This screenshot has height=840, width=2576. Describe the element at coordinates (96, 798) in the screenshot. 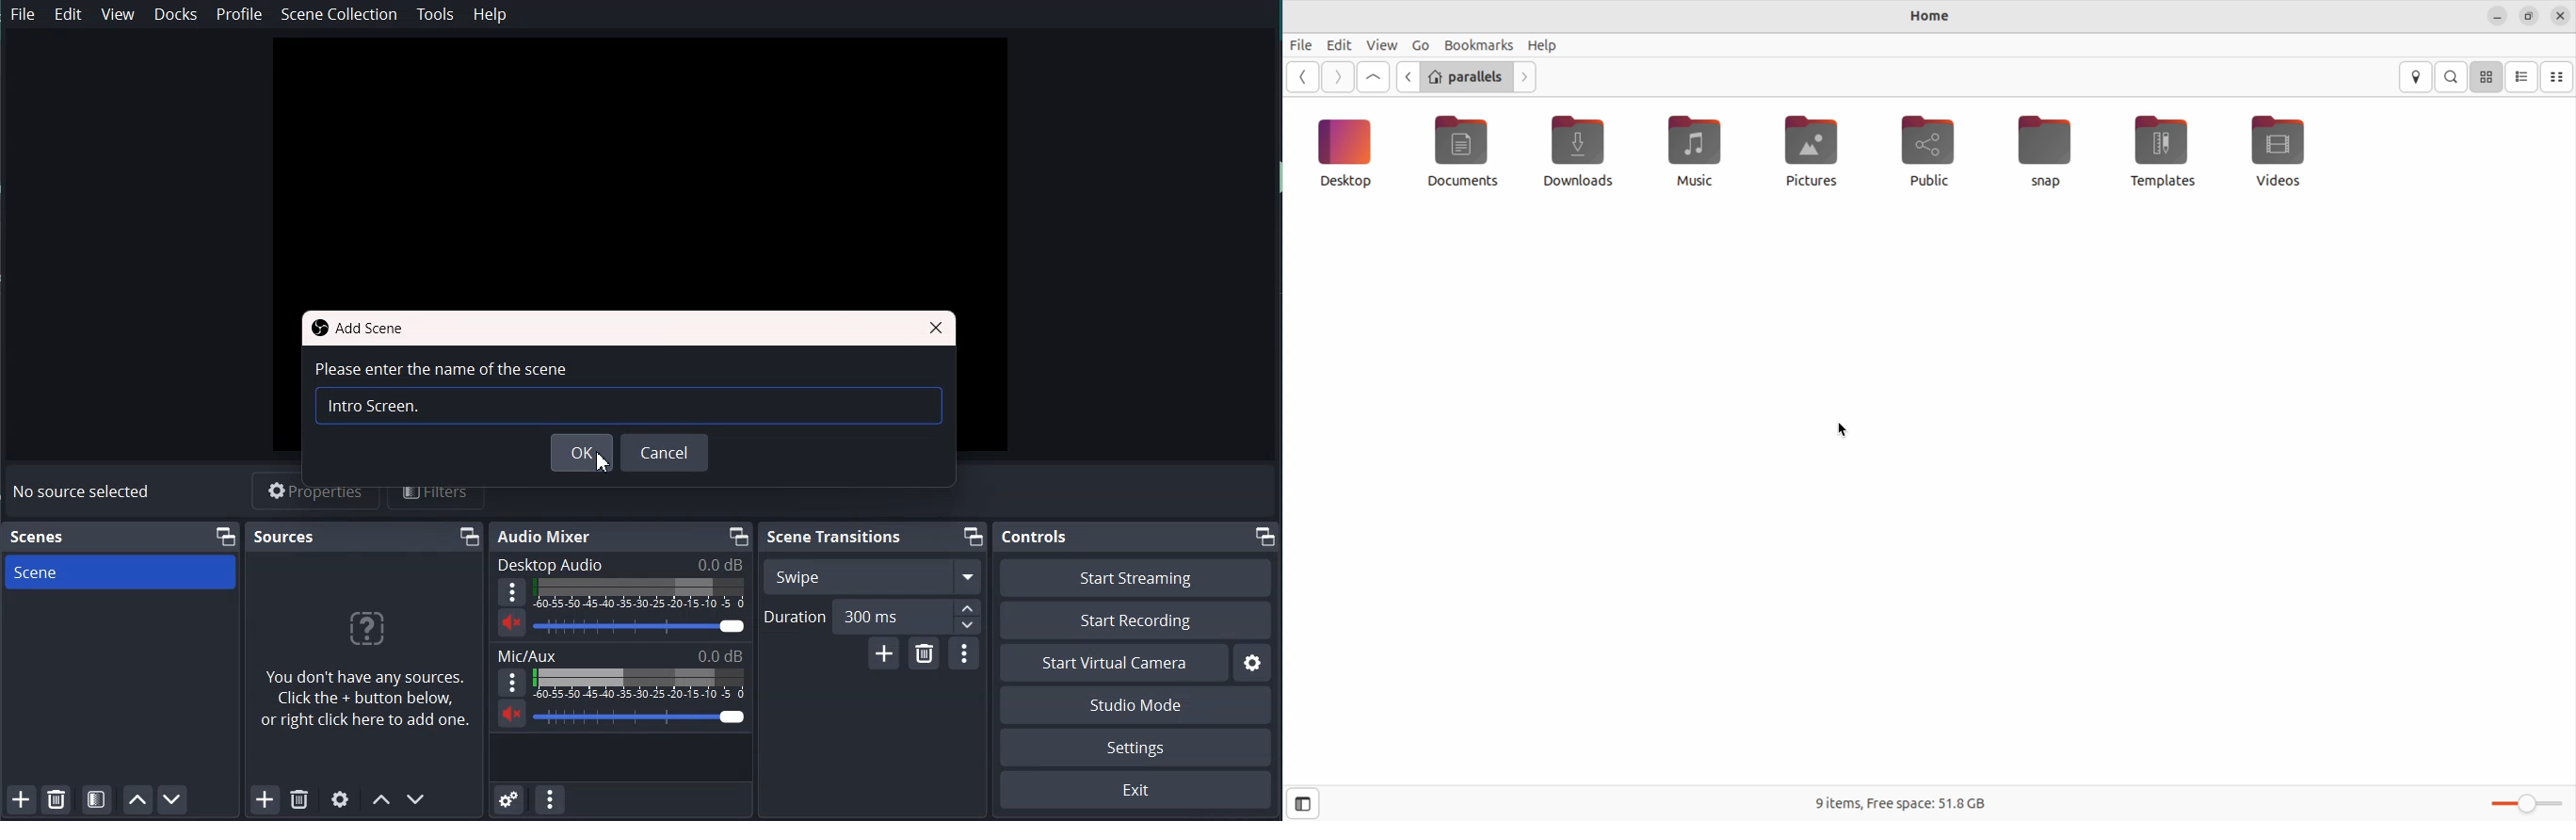

I see `Open scene filter` at that location.